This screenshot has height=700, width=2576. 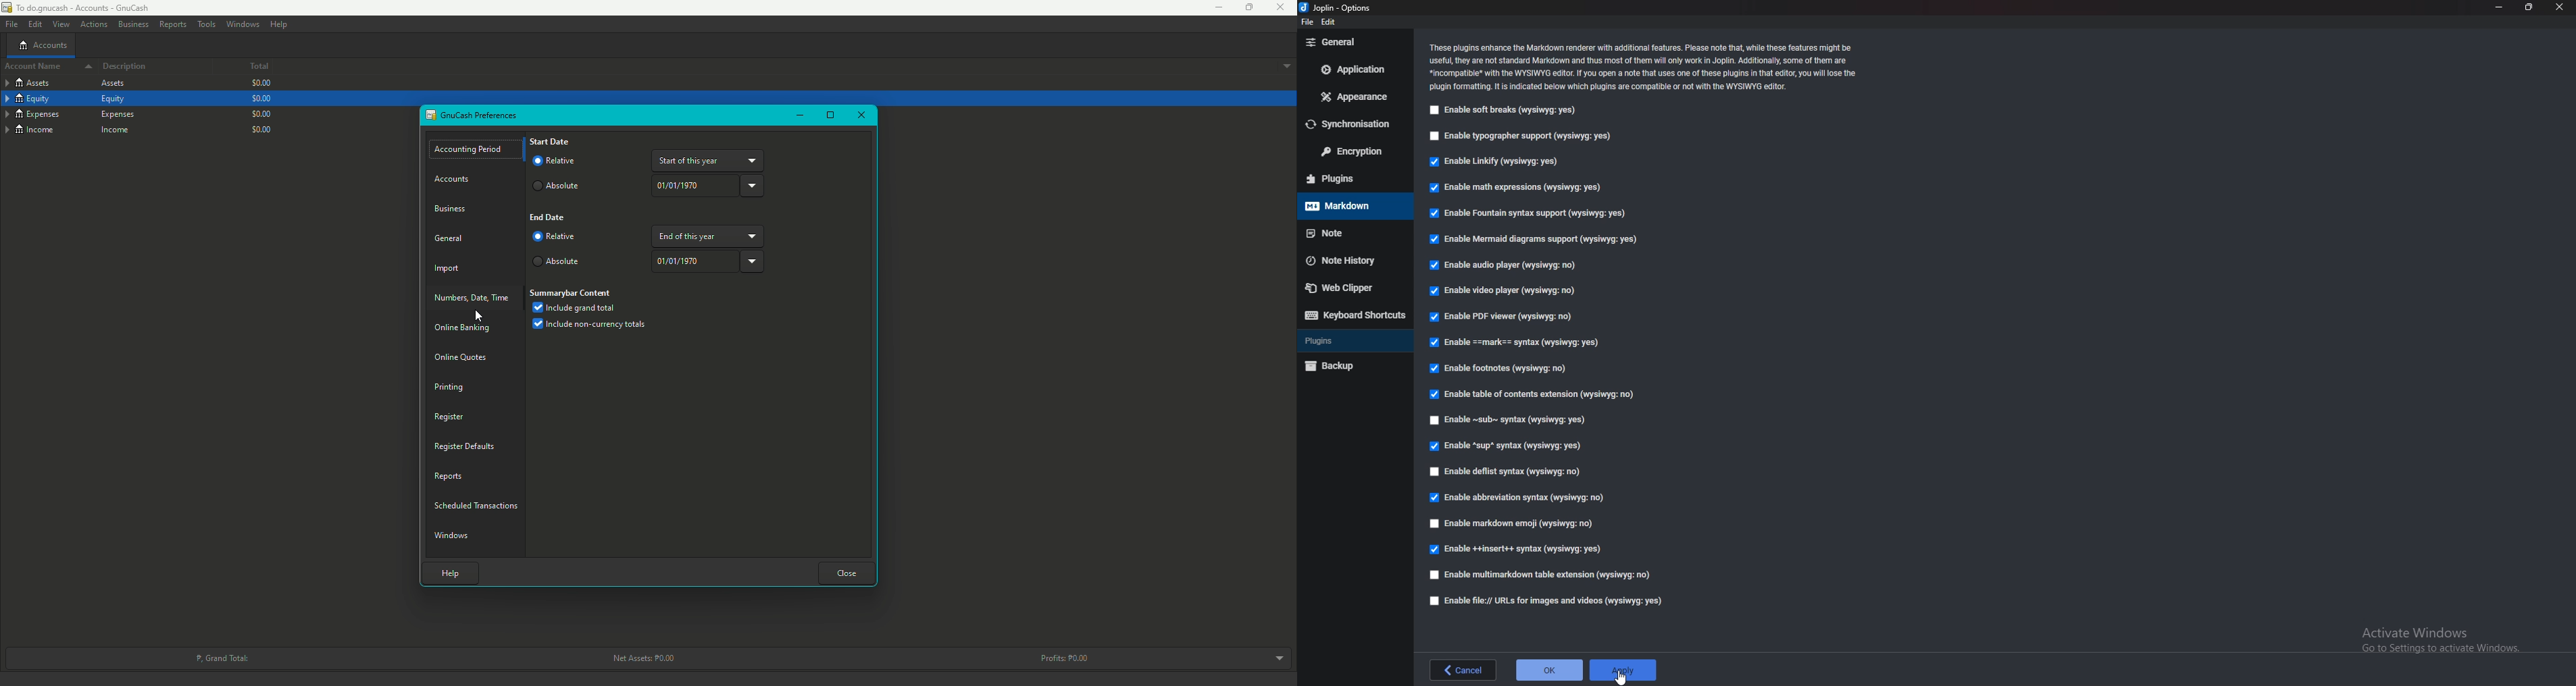 I want to click on Enable footnotes, so click(x=1500, y=368).